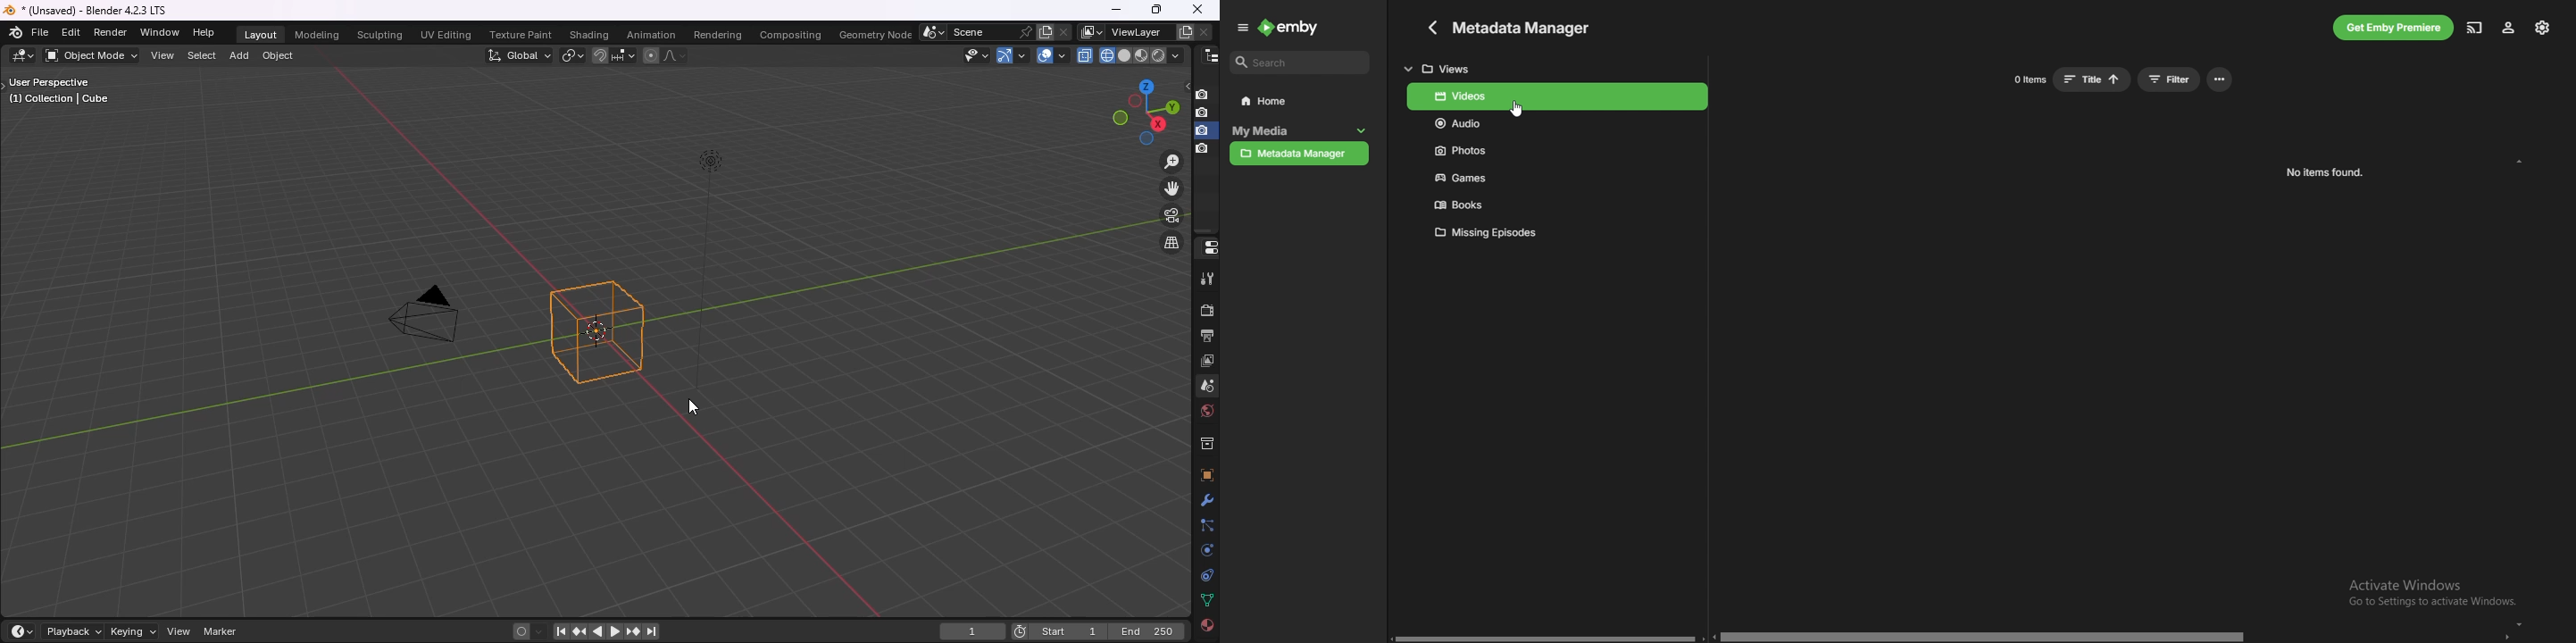 This screenshot has height=644, width=2576. Describe the element at coordinates (1147, 633) in the screenshot. I see `end 250` at that location.